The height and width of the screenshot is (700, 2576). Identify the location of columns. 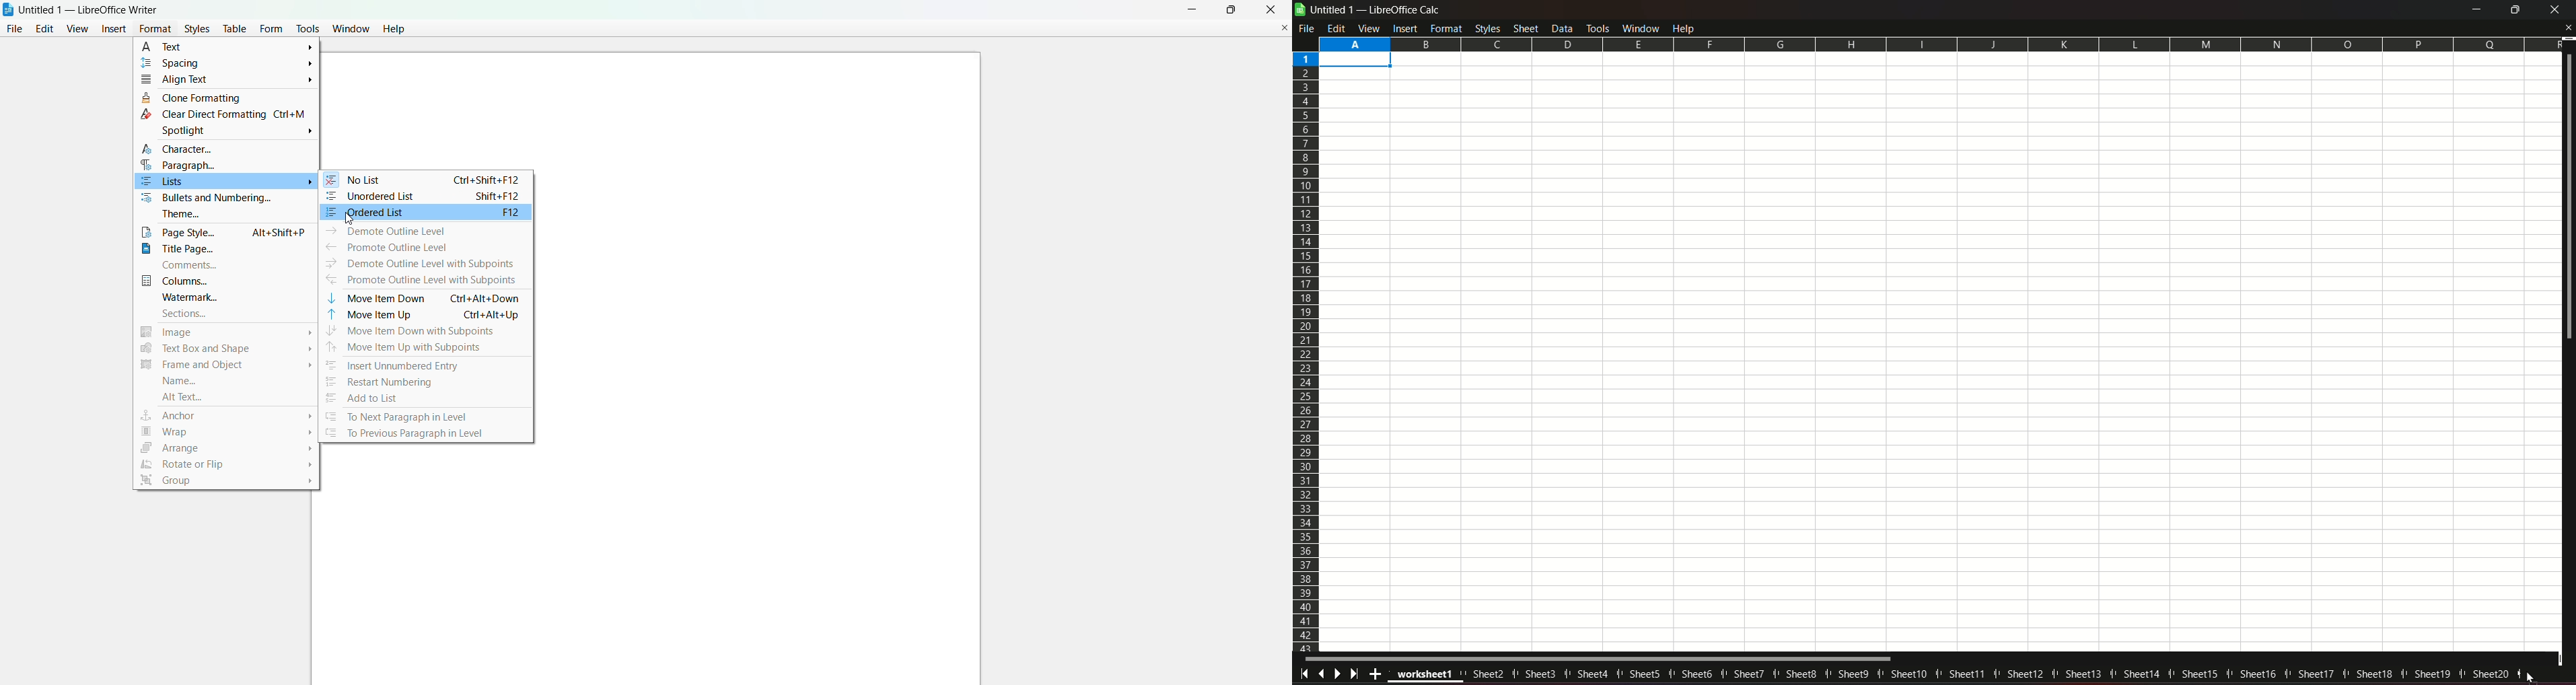
(1938, 43).